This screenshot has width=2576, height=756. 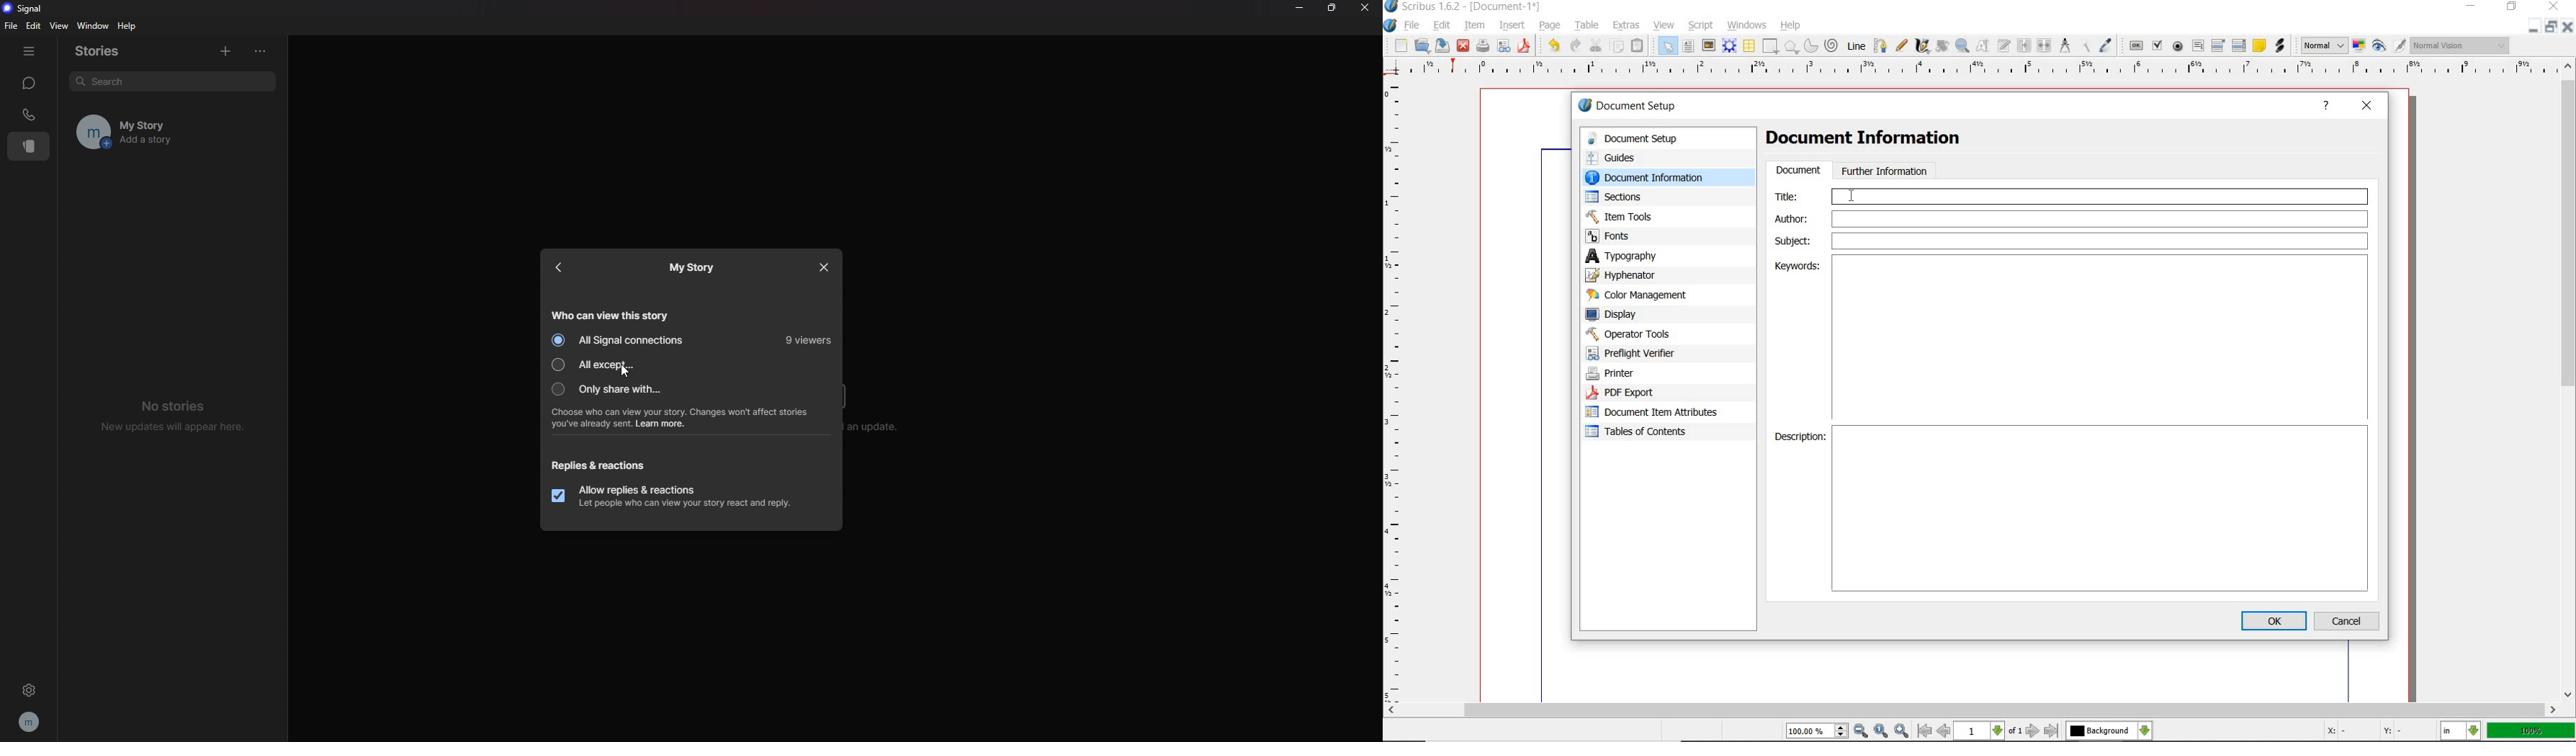 I want to click on Title, so click(x=2070, y=196).